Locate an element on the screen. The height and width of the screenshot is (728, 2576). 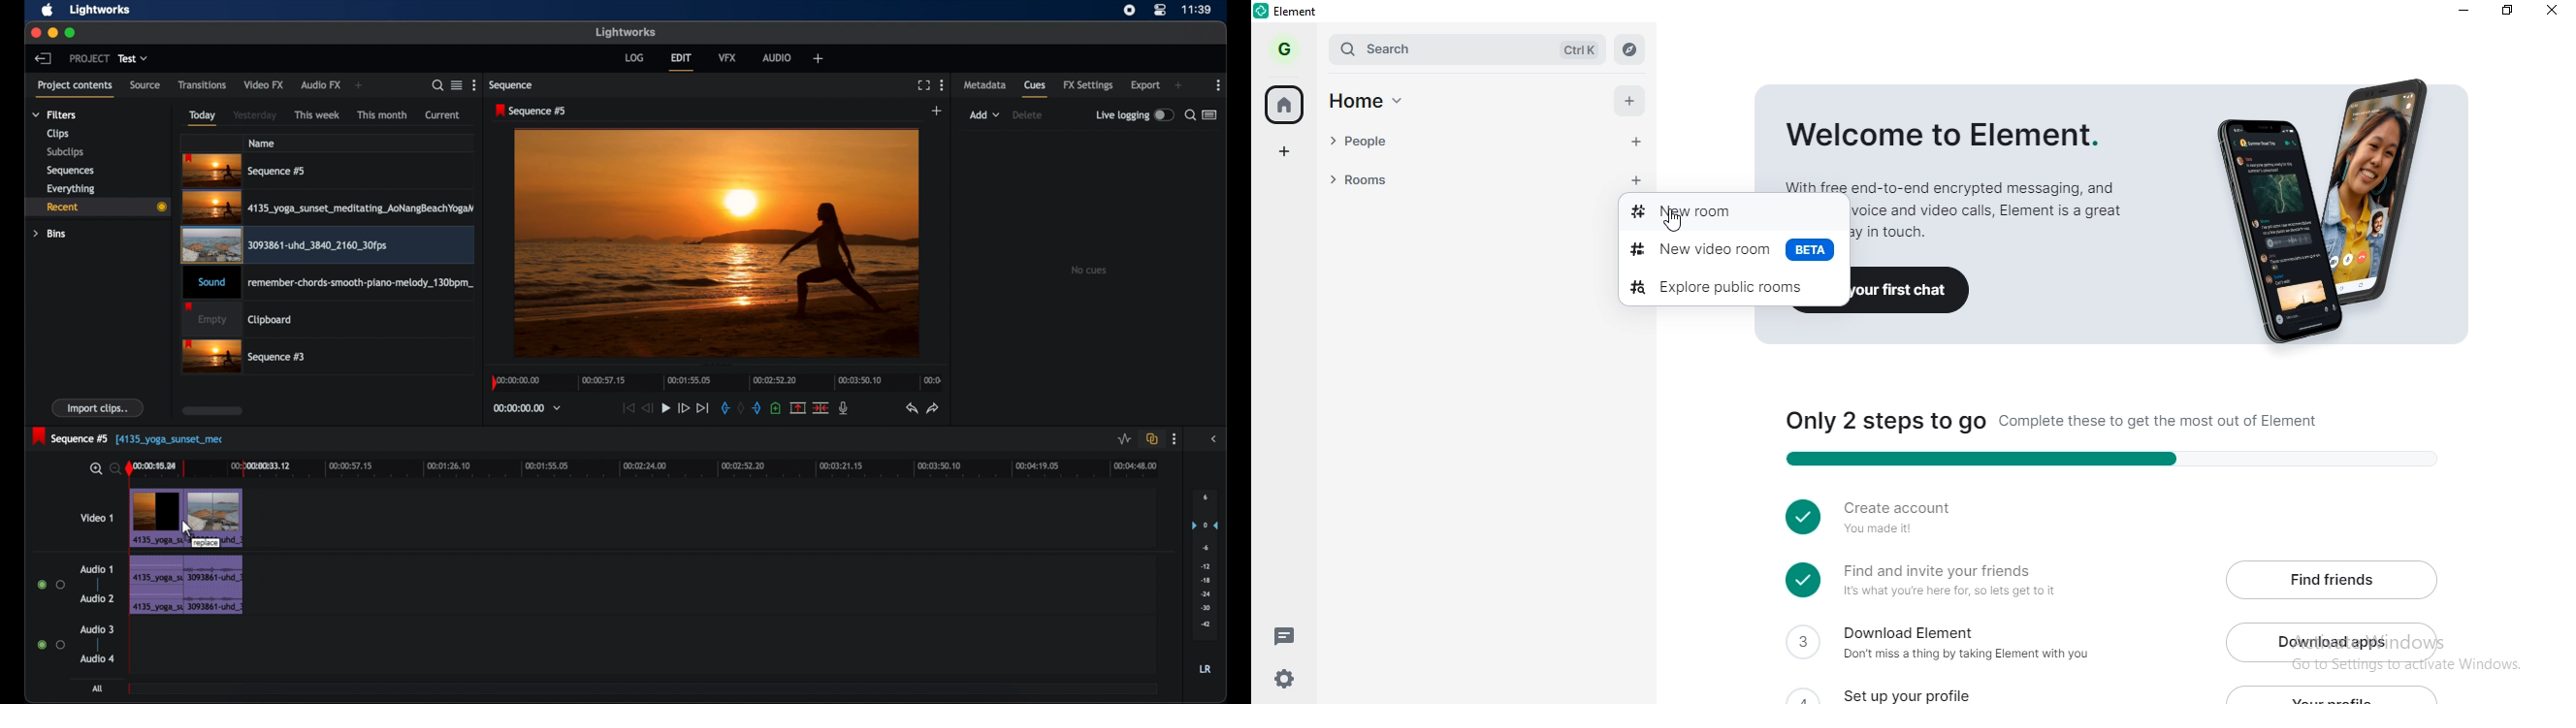
yesterday is located at coordinates (254, 115).